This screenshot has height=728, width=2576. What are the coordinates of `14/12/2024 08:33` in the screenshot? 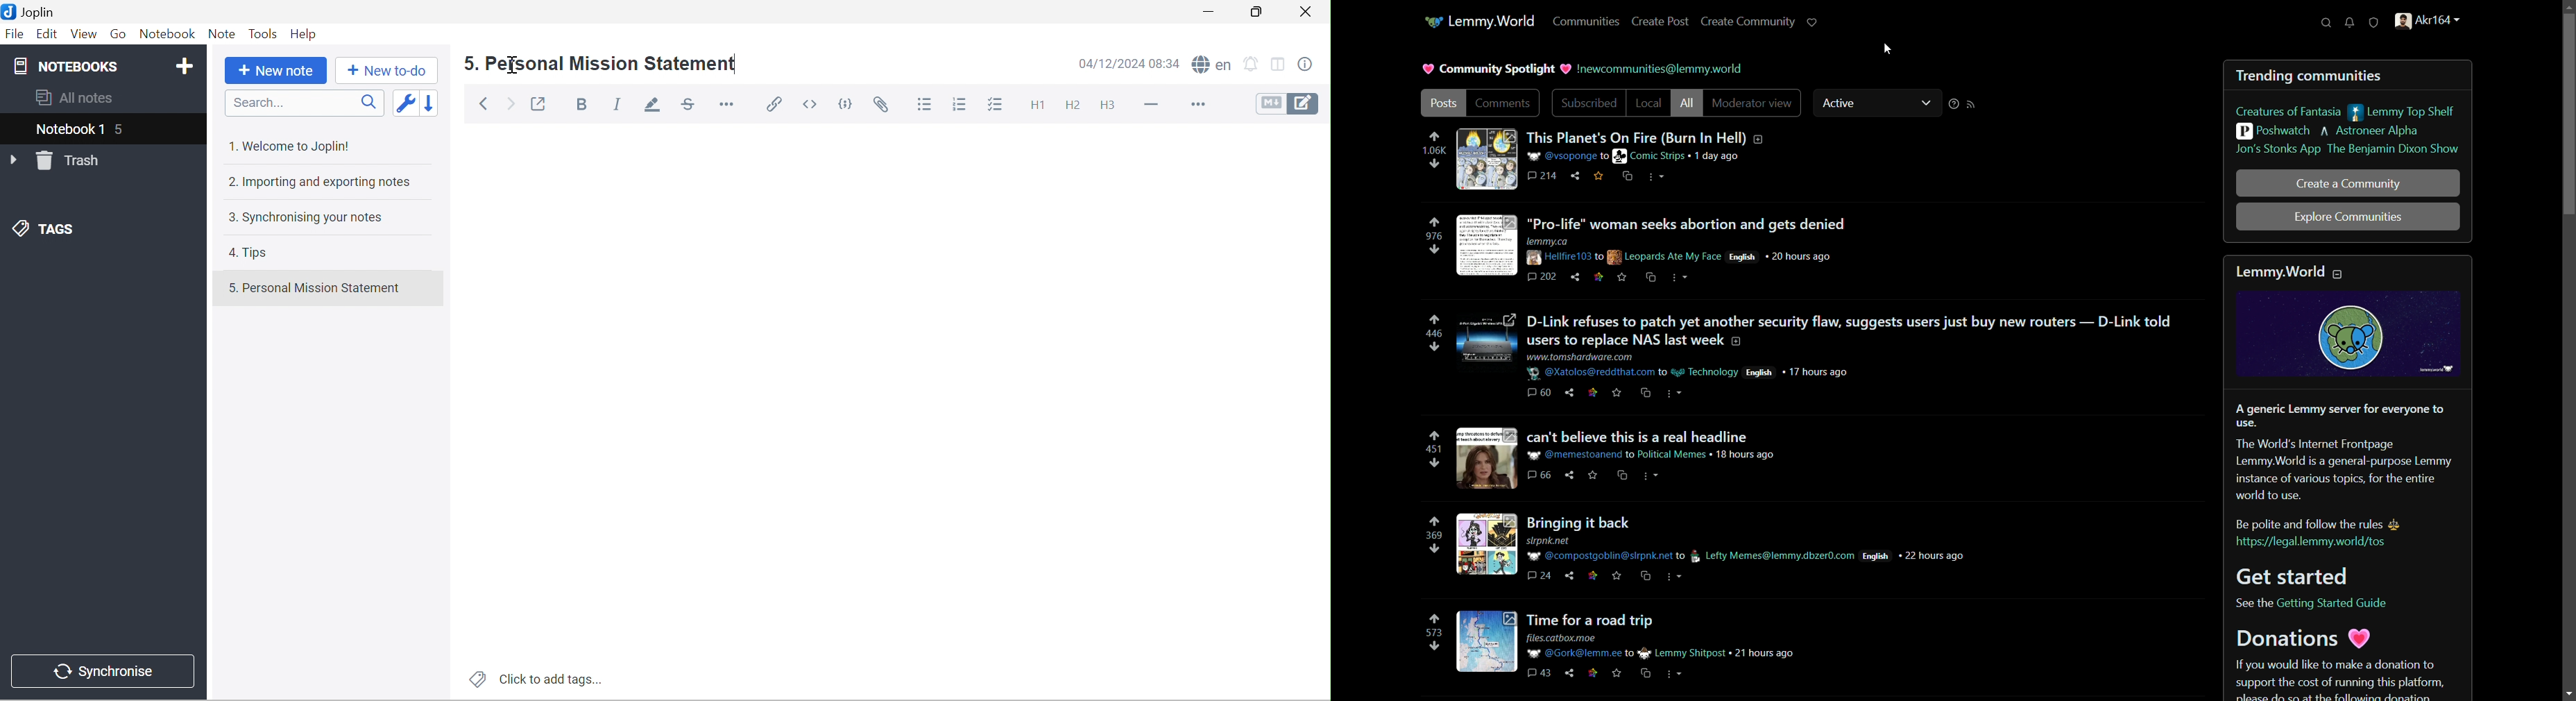 It's located at (1128, 64).